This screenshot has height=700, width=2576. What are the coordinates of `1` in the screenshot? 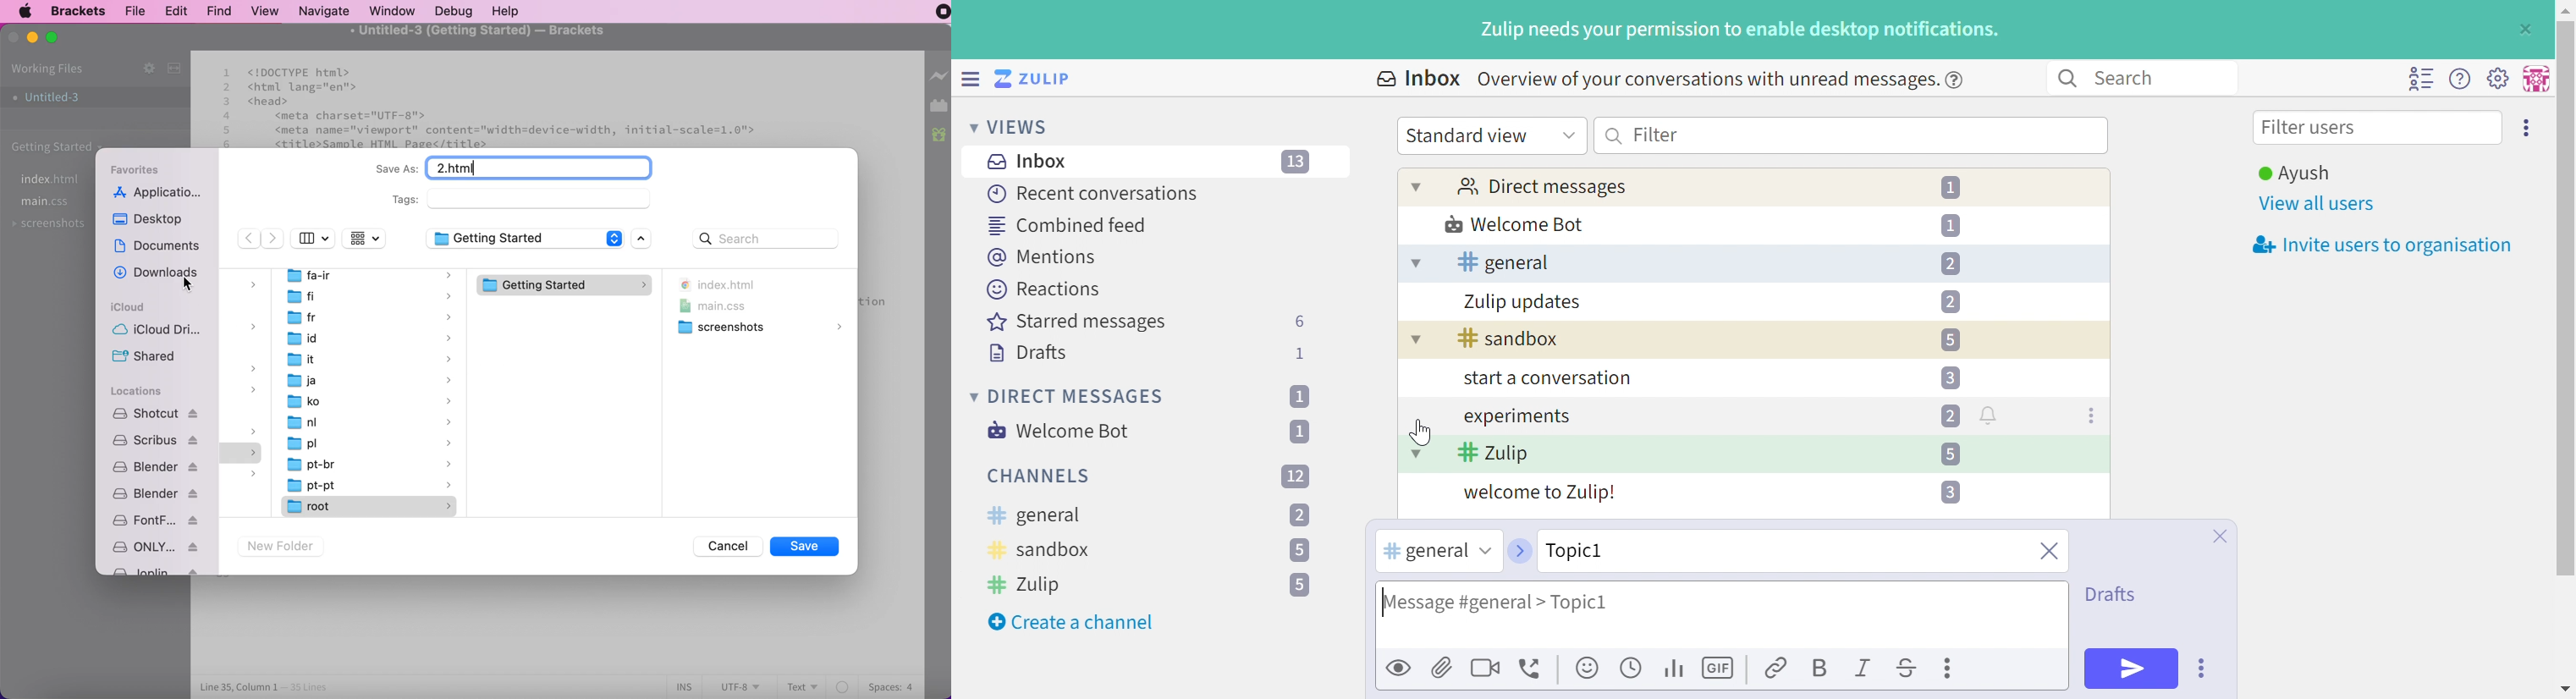 It's located at (1951, 224).